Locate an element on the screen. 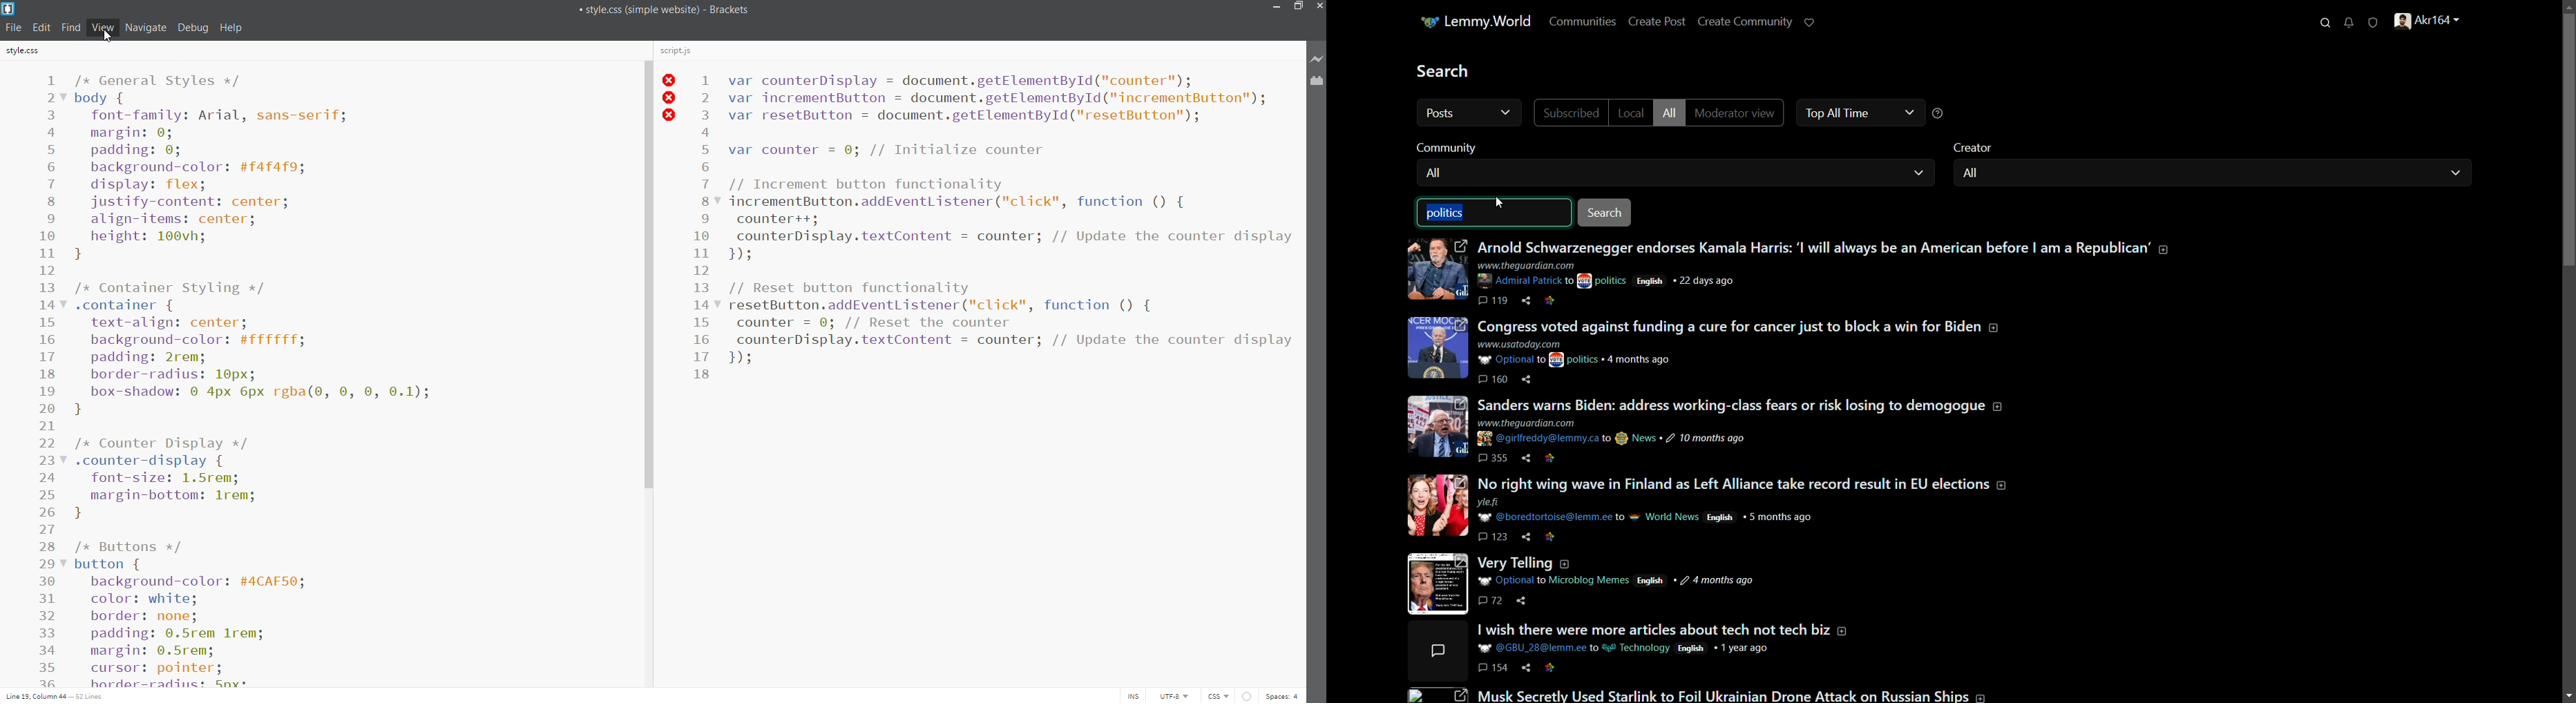 The image size is (2576, 728). all is located at coordinates (1974, 173).